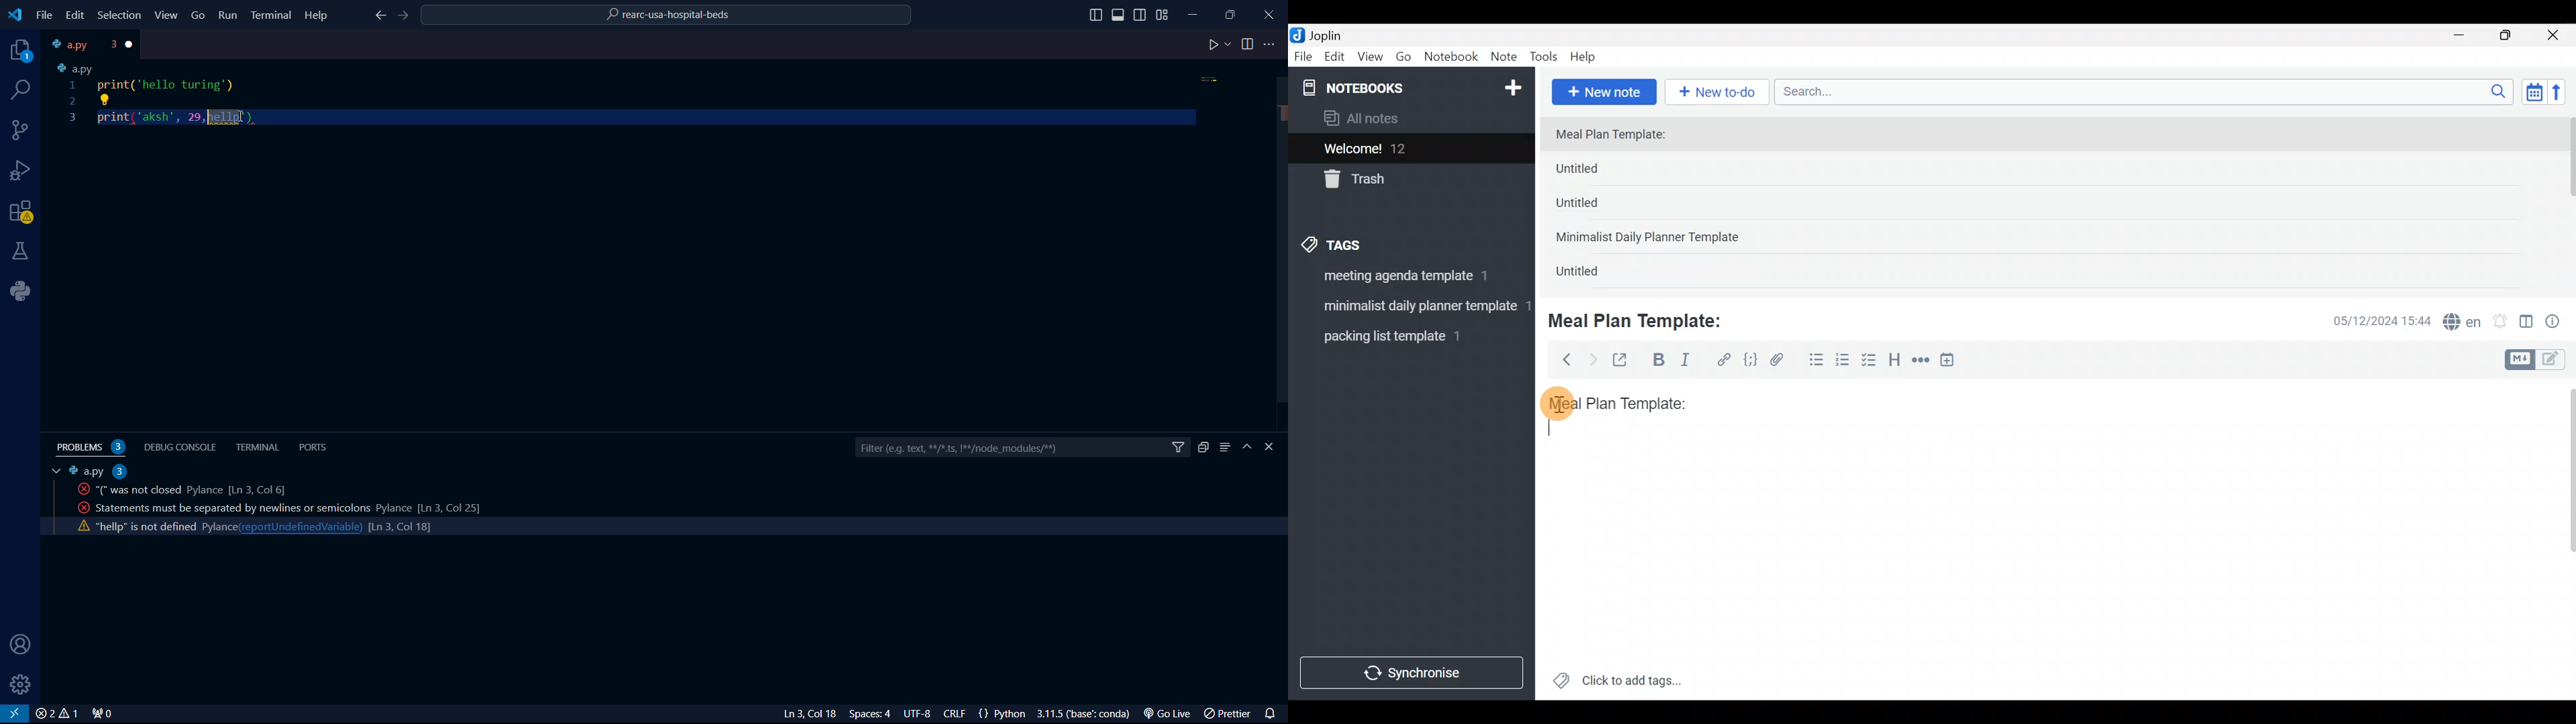  Describe the element at coordinates (1403, 180) in the screenshot. I see `Trash` at that location.